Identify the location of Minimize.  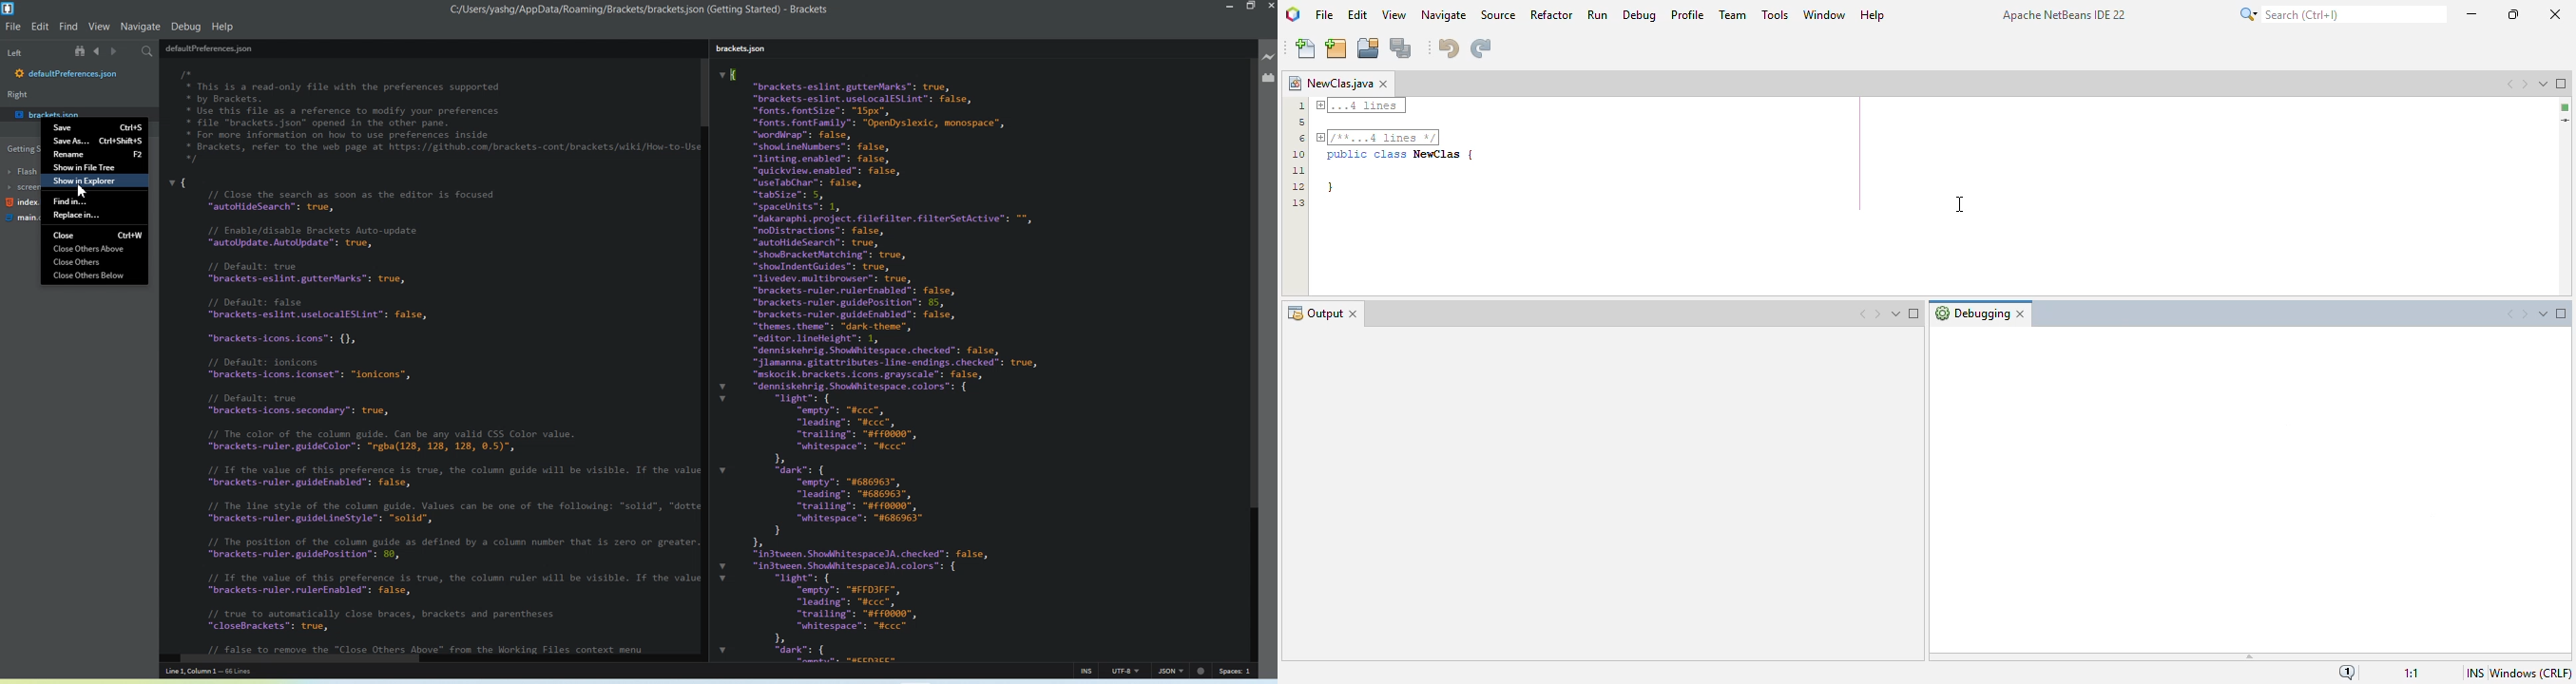
(1232, 7).